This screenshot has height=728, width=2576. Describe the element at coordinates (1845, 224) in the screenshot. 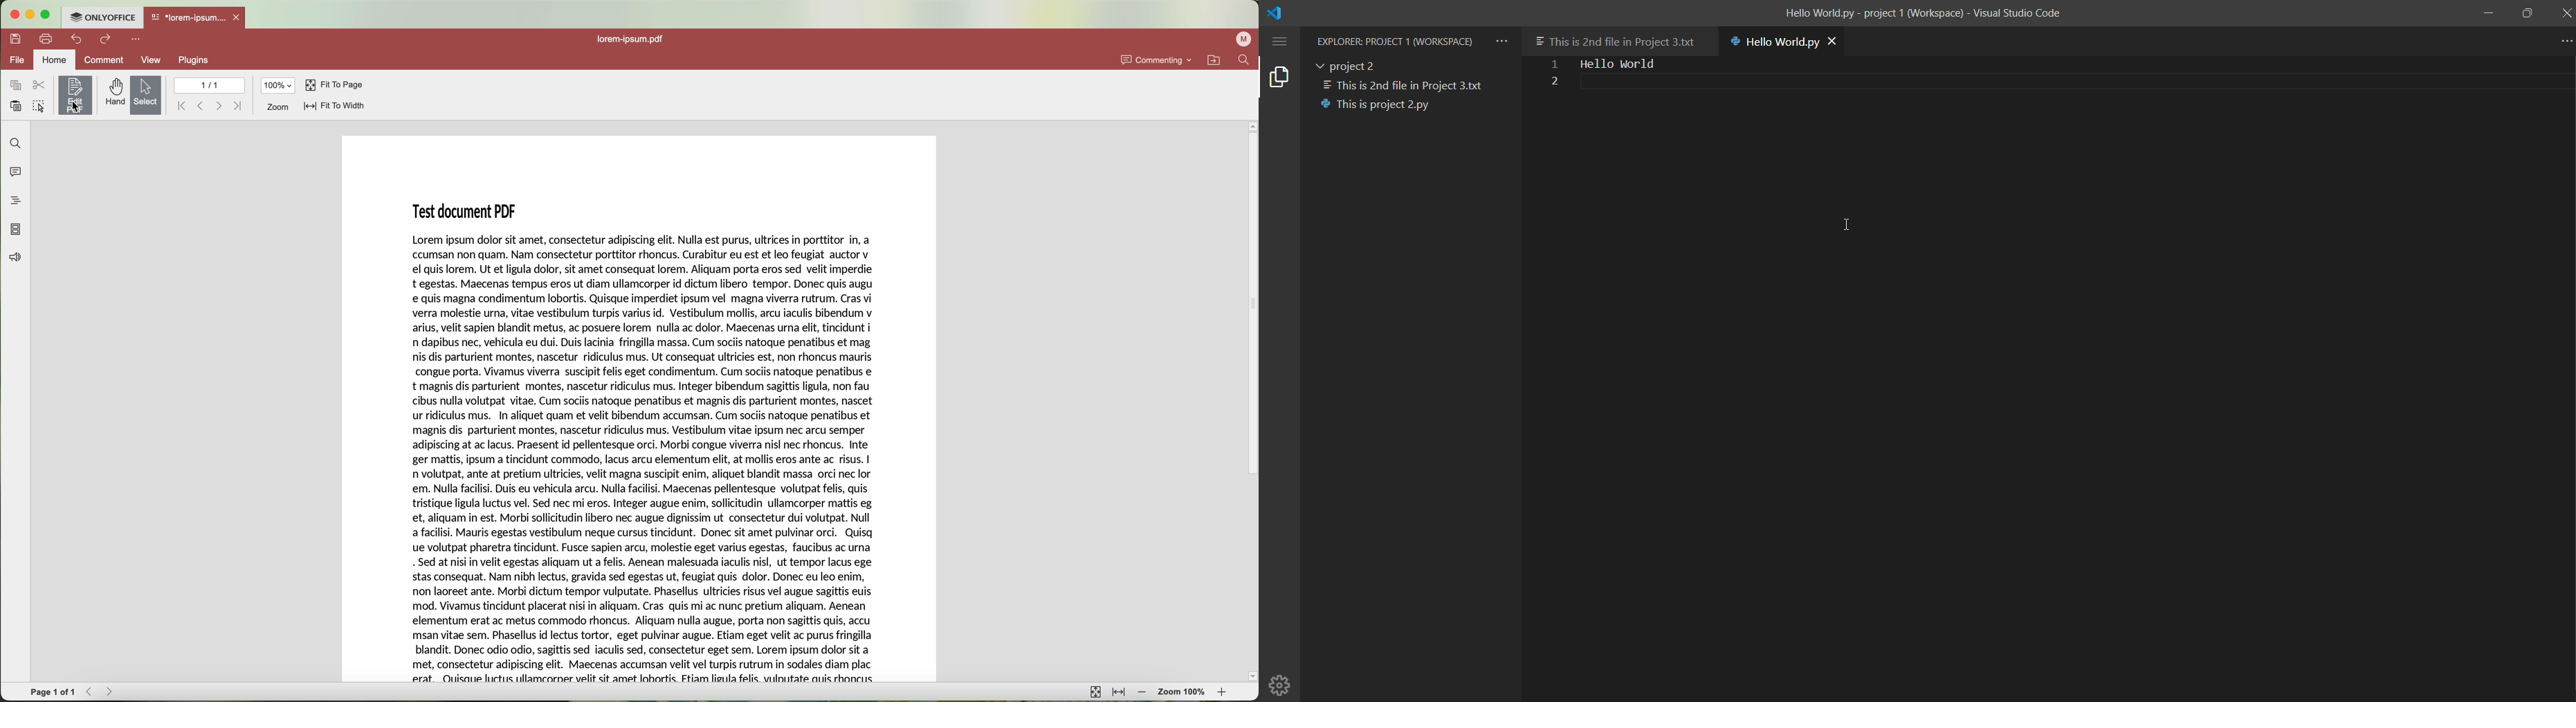

I see `cursor` at that location.